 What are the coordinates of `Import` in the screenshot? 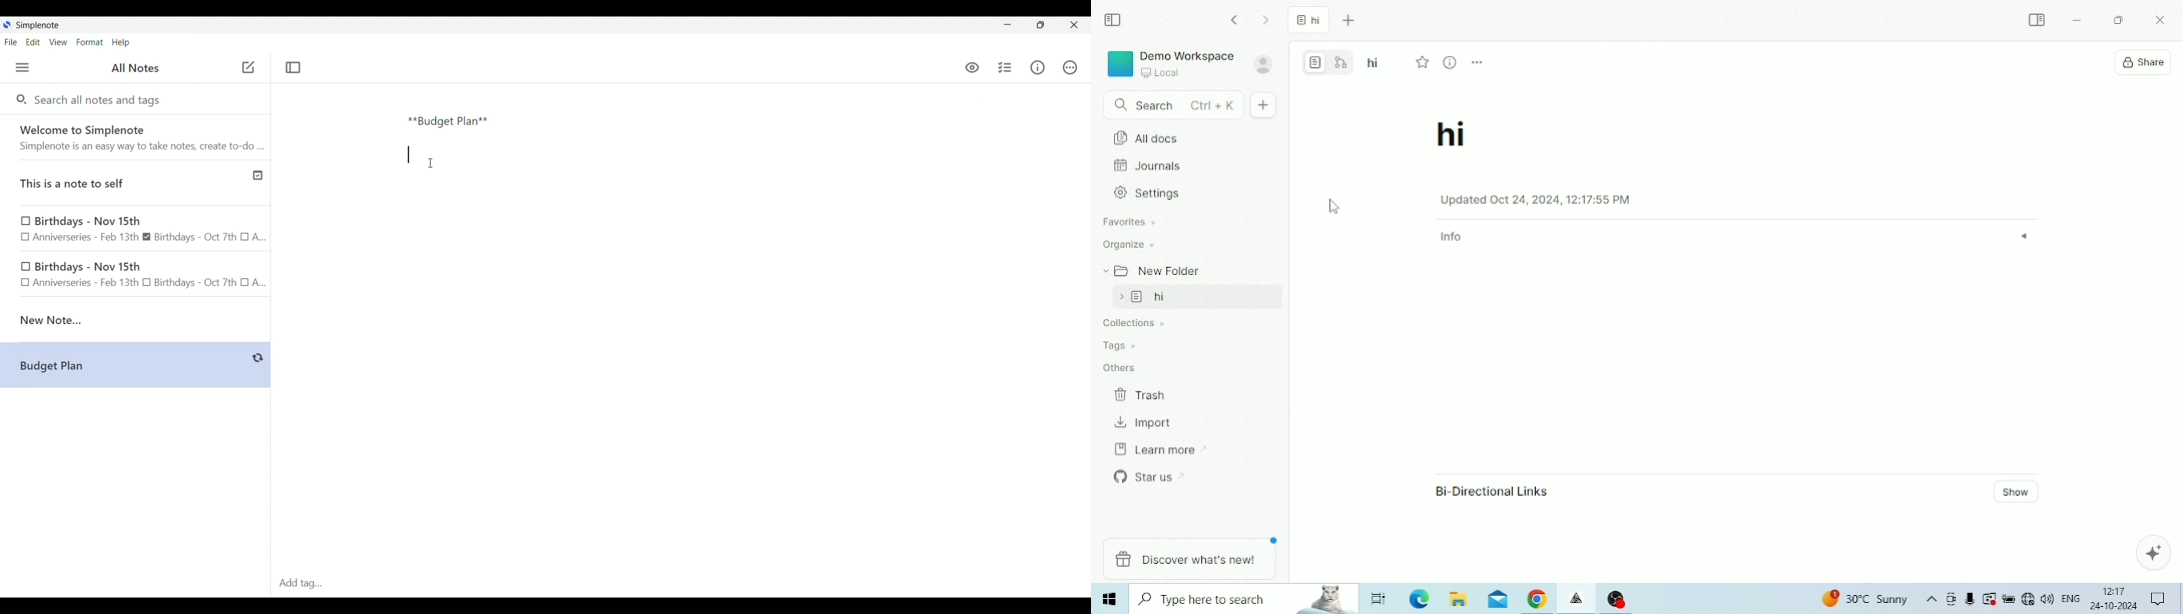 It's located at (1145, 423).